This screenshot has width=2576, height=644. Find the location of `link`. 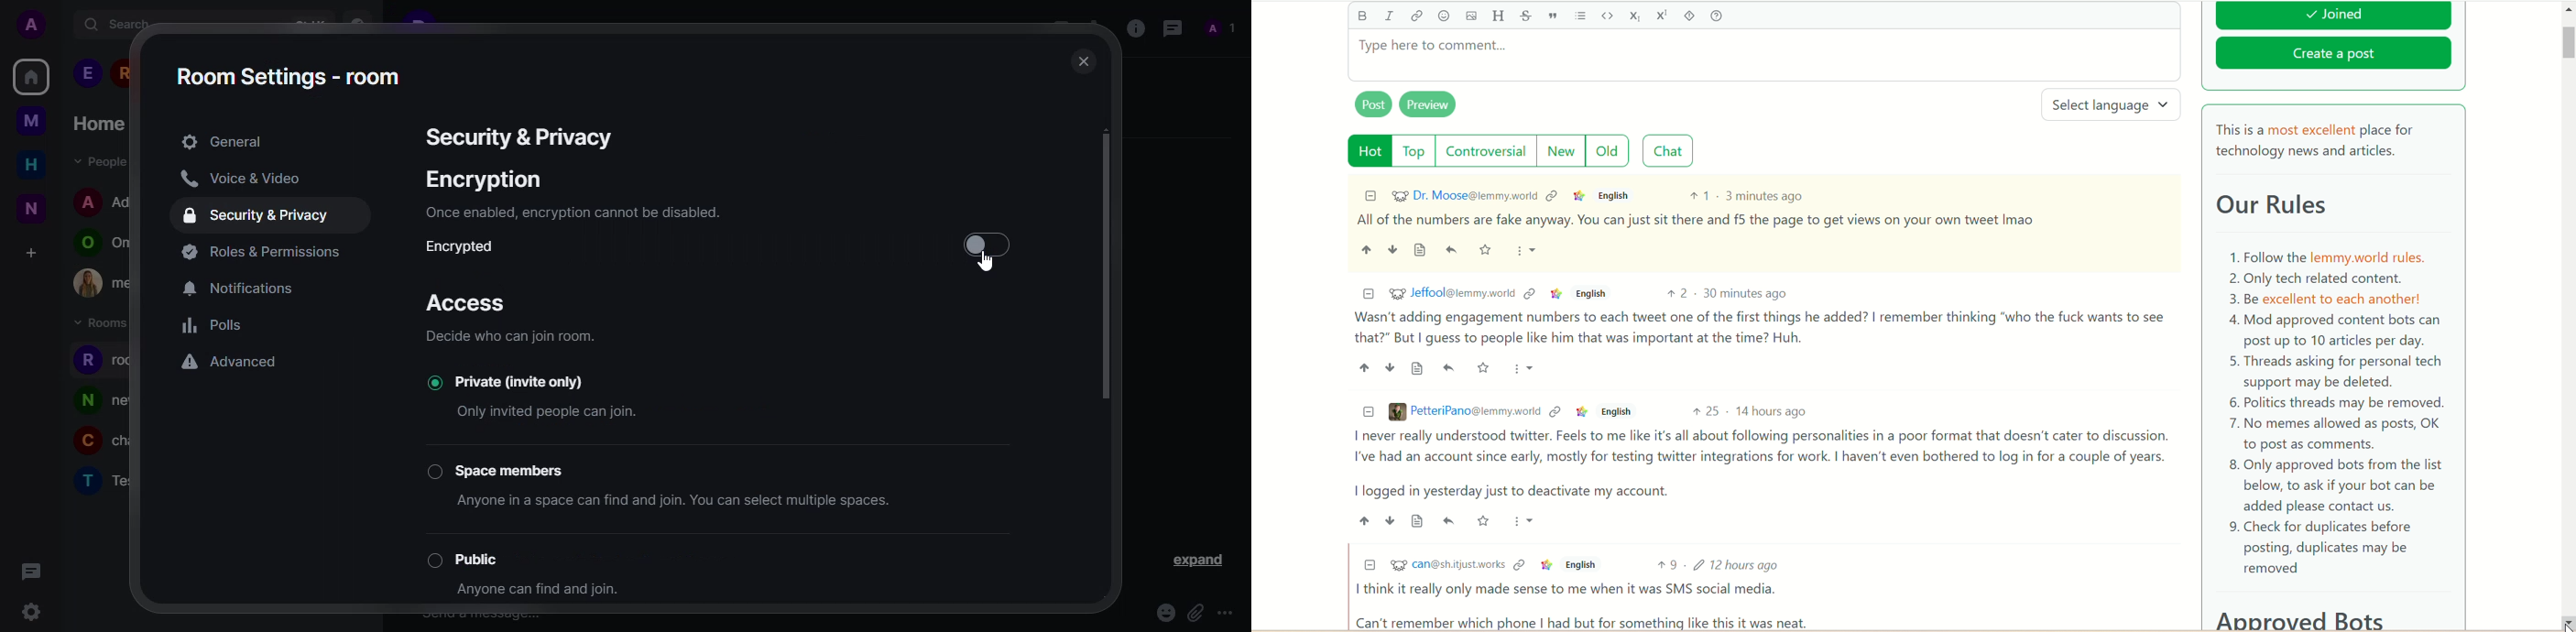

link is located at coordinates (1416, 19).